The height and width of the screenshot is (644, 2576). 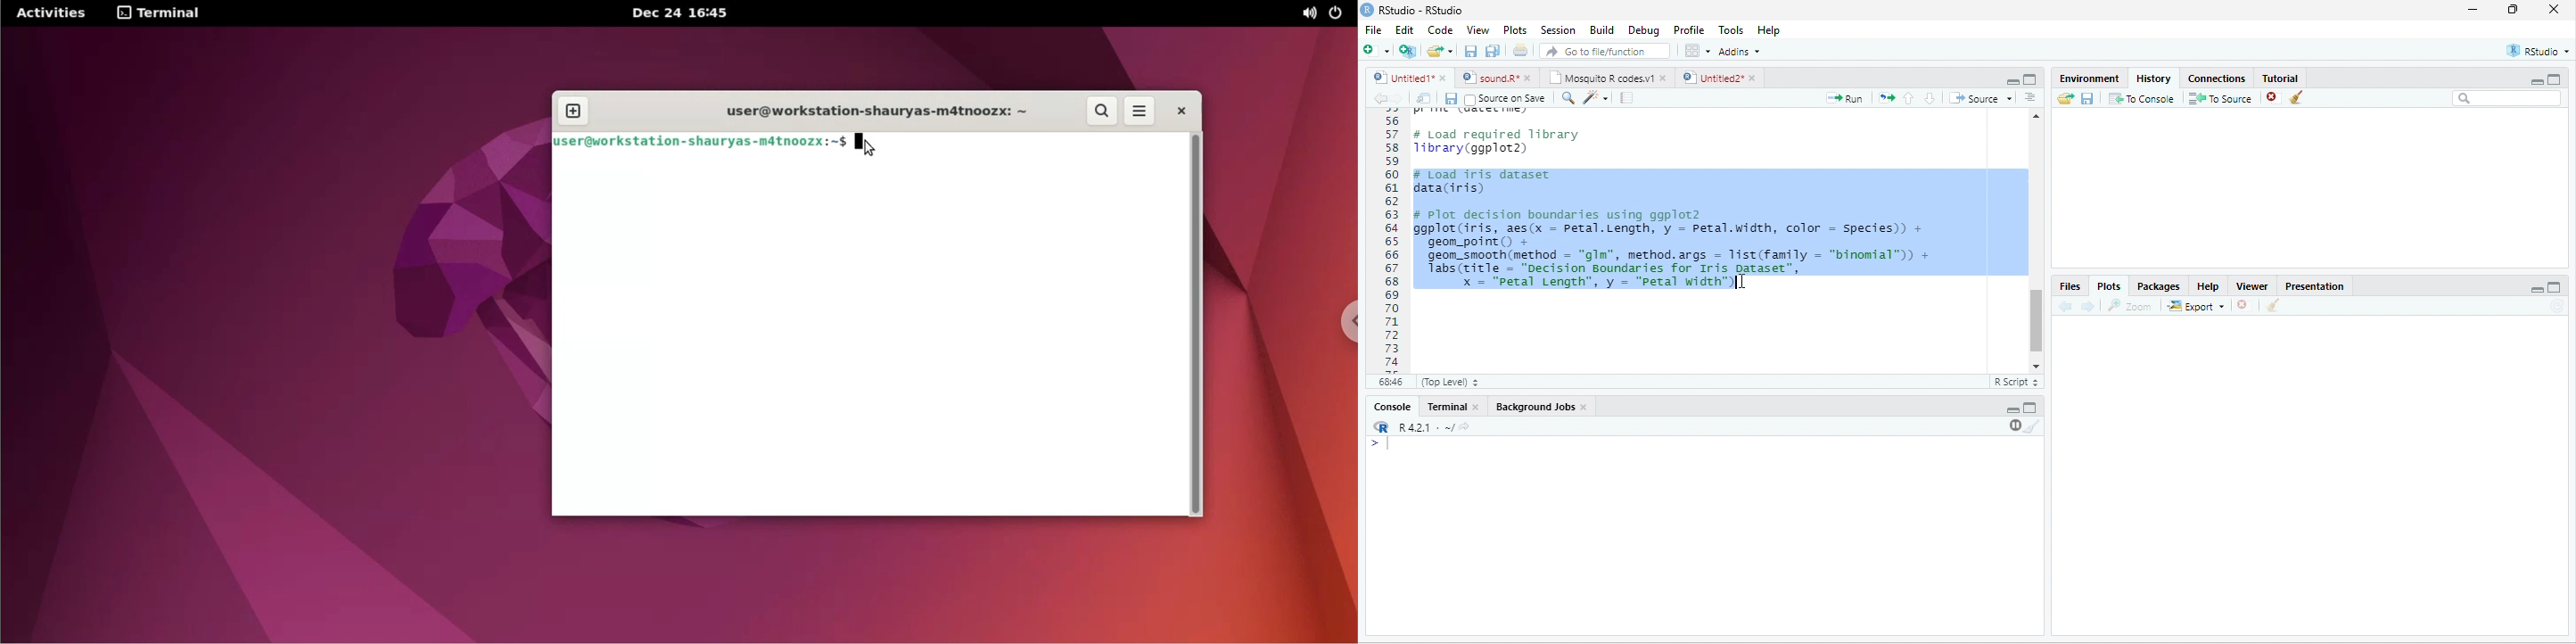 What do you see at coordinates (1626, 97) in the screenshot?
I see `compile report` at bounding box center [1626, 97].